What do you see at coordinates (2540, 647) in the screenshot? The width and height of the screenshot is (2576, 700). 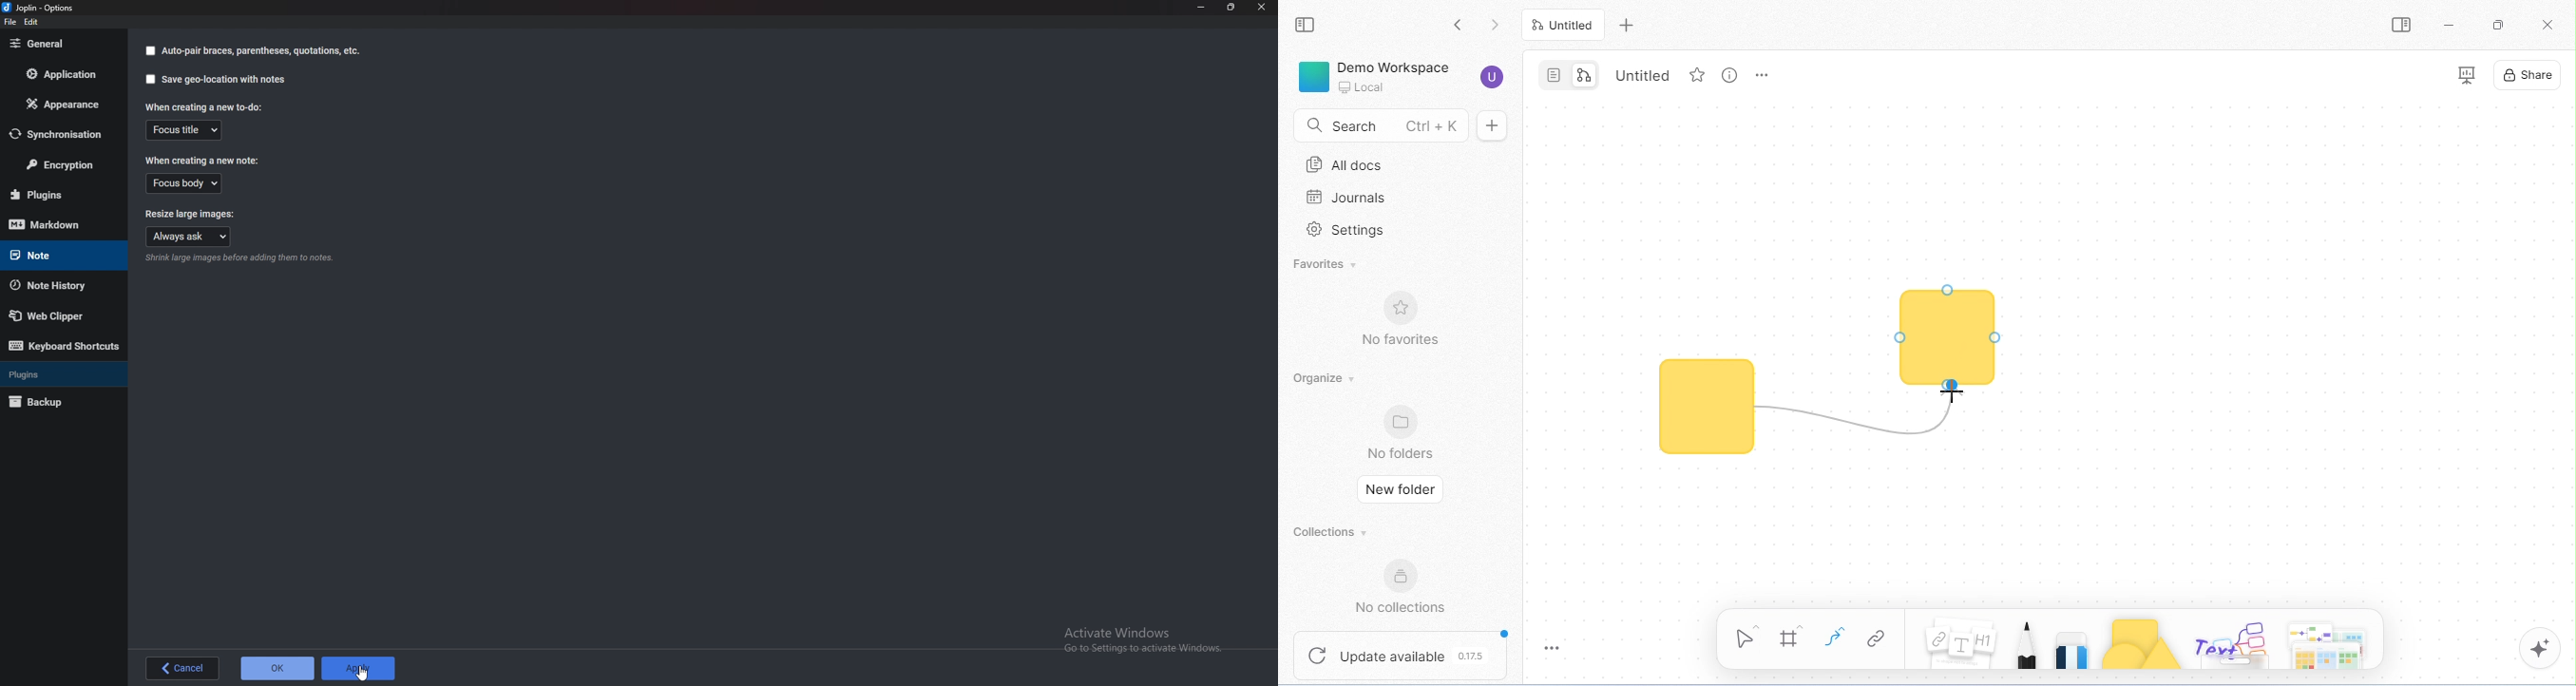 I see `AI assistant` at bounding box center [2540, 647].